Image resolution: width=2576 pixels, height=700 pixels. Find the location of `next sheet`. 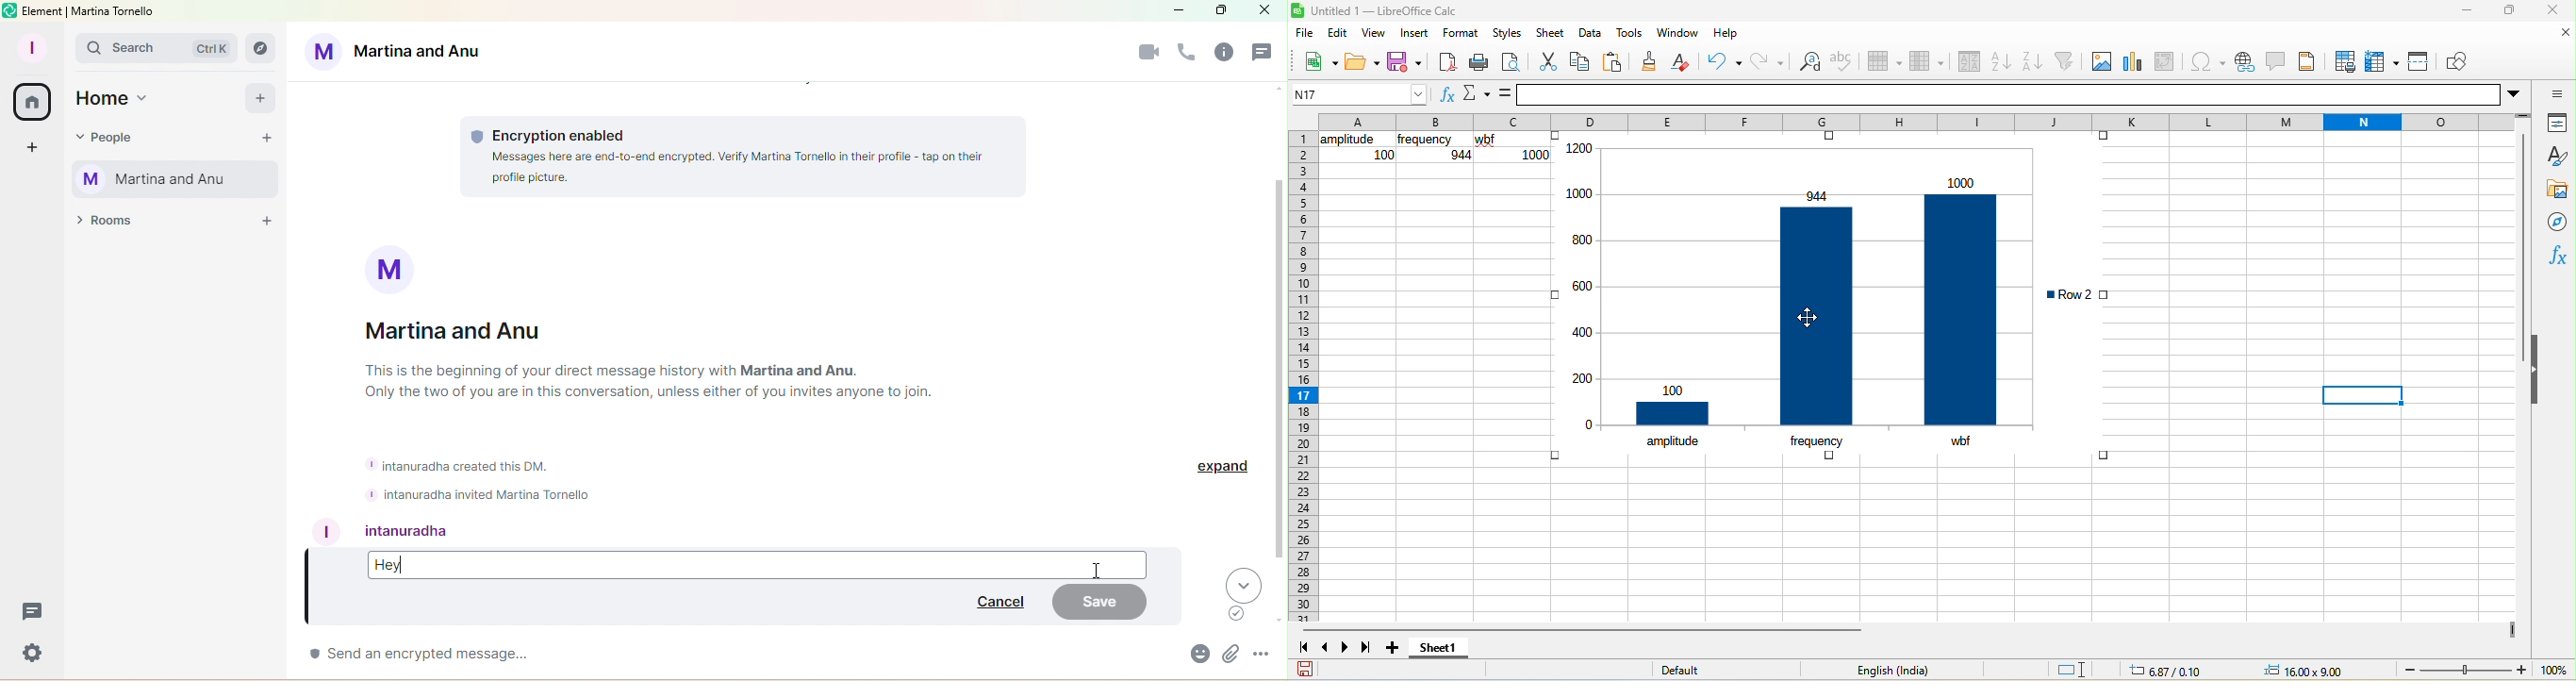

next sheet is located at coordinates (1346, 646).